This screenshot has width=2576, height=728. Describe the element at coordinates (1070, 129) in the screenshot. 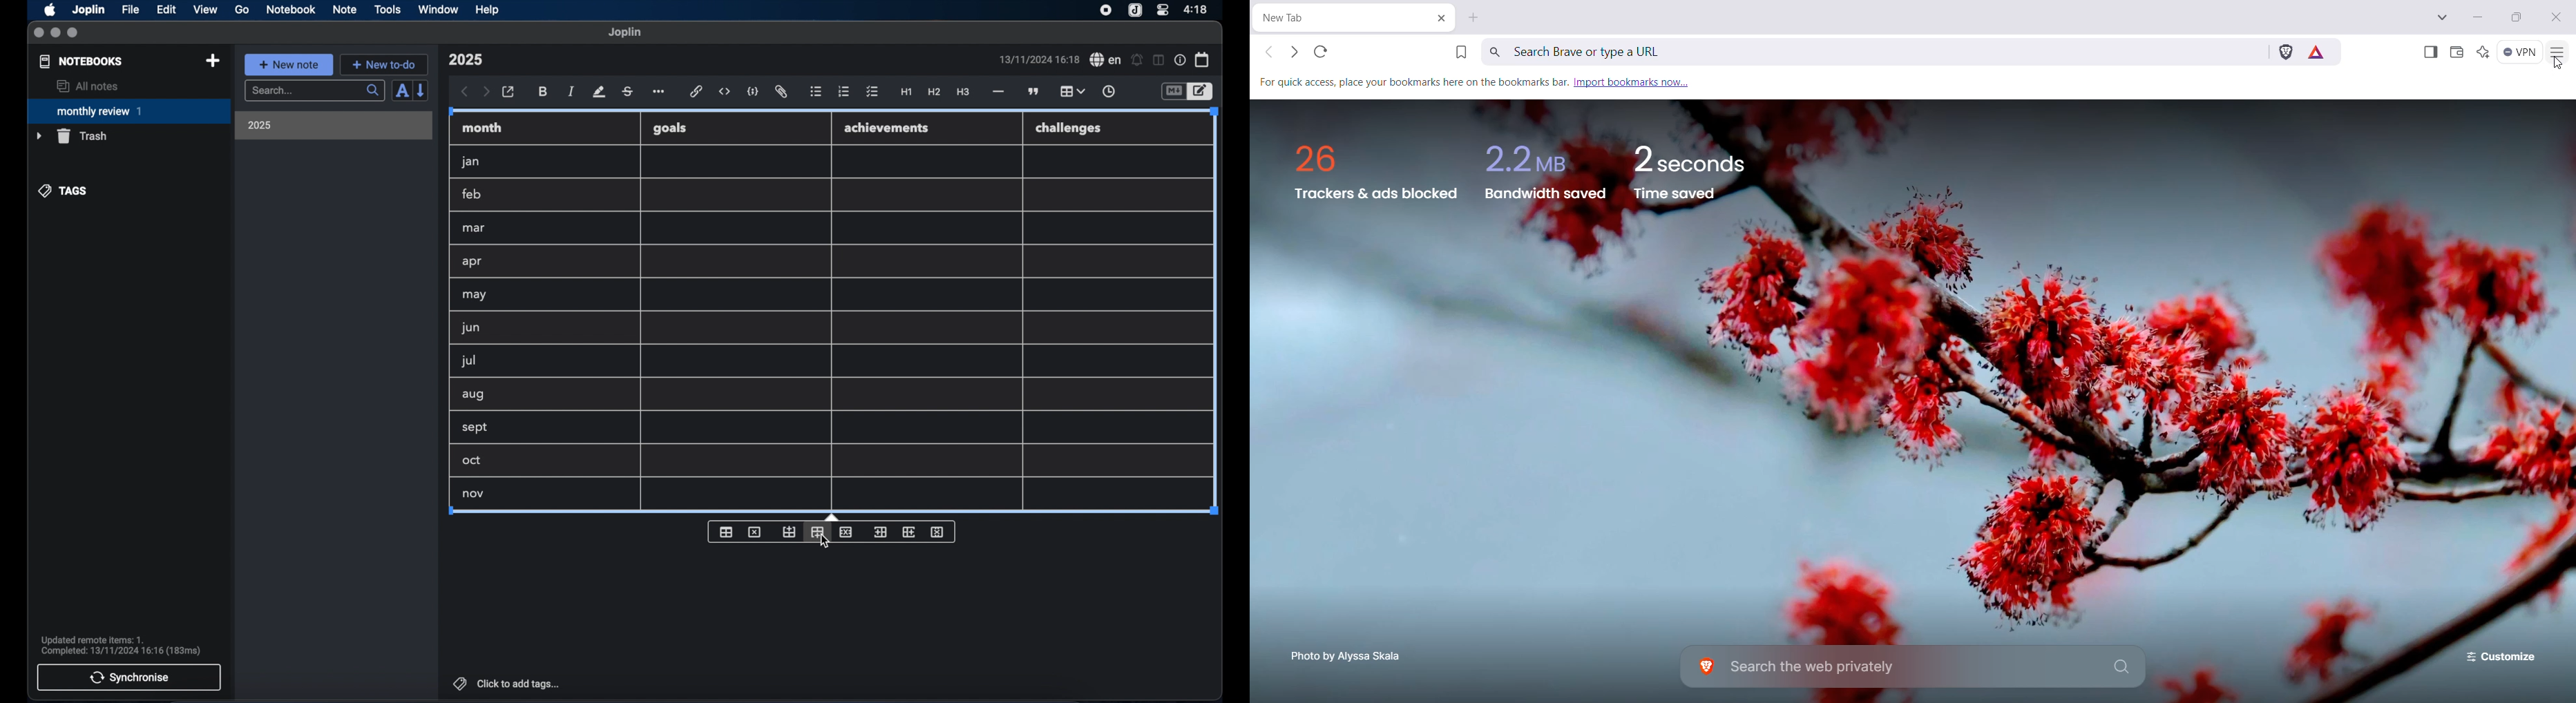

I see `challenges` at that location.